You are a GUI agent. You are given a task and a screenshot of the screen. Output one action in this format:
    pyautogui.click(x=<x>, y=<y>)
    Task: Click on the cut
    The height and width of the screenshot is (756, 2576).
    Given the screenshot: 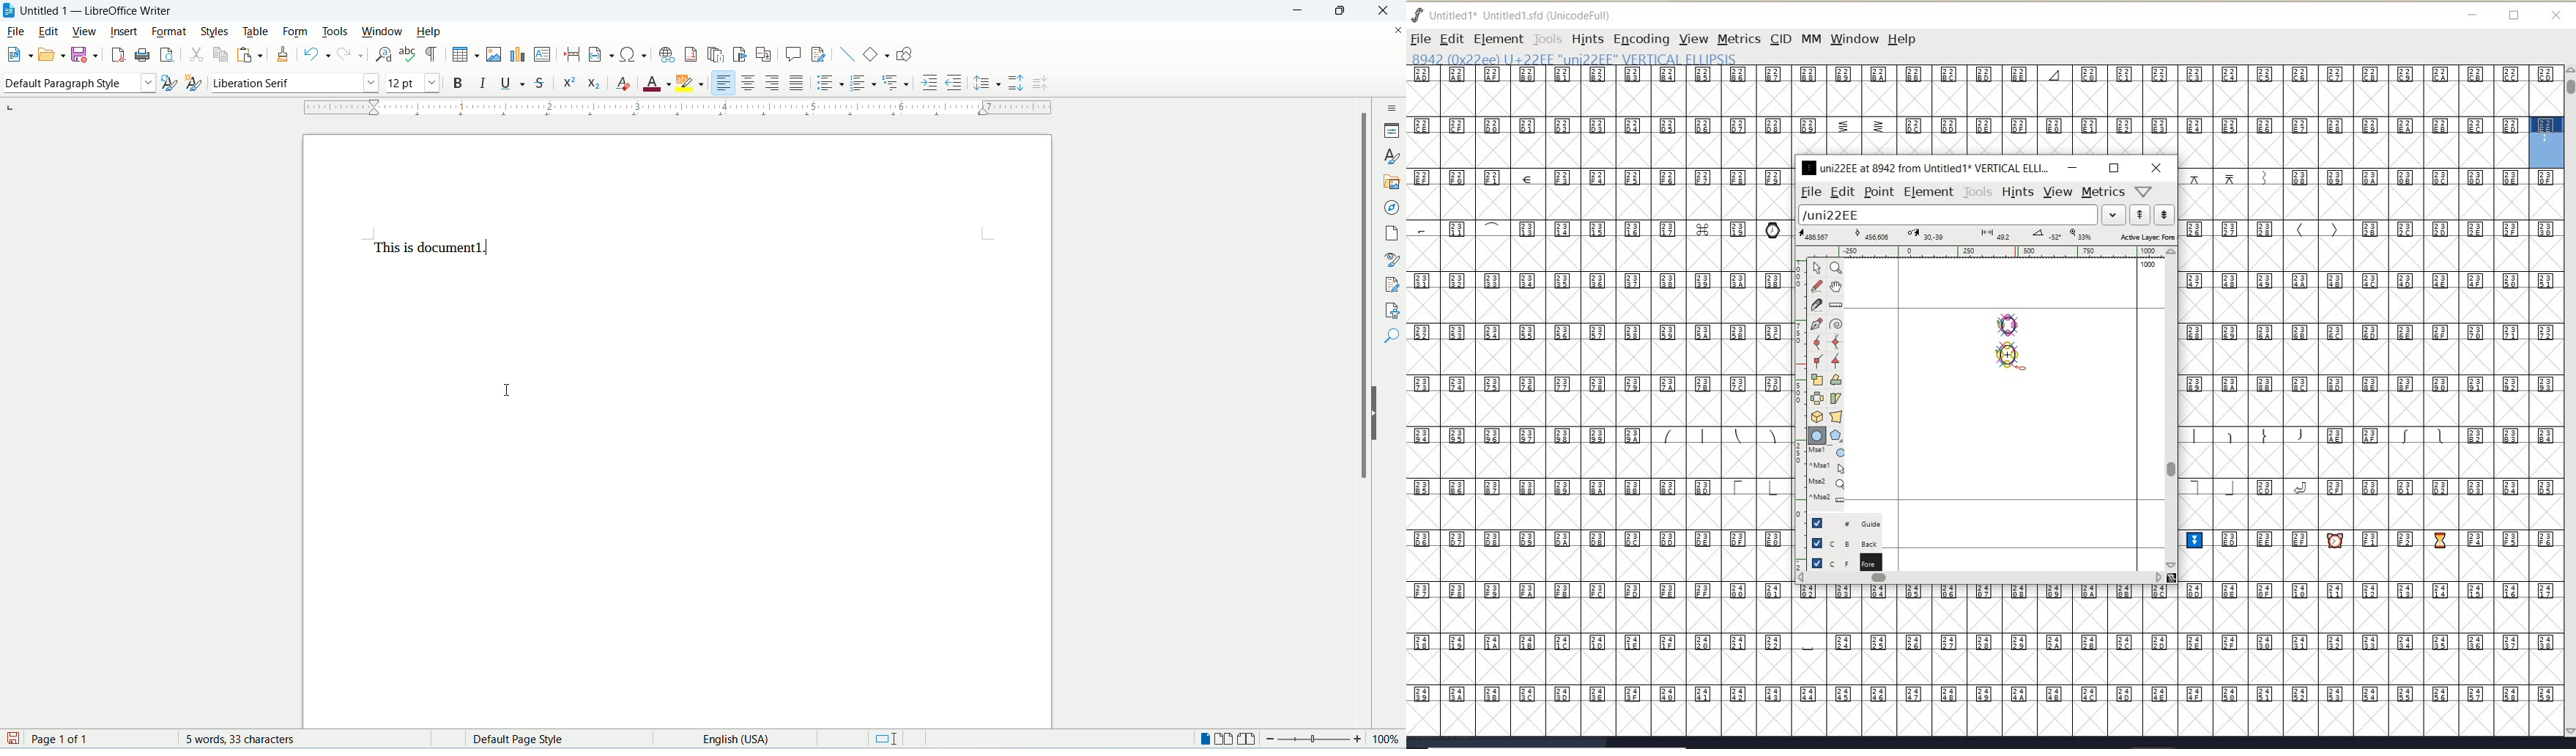 What is the action you would take?
    pyautogui.click(x=196, y=56)
    